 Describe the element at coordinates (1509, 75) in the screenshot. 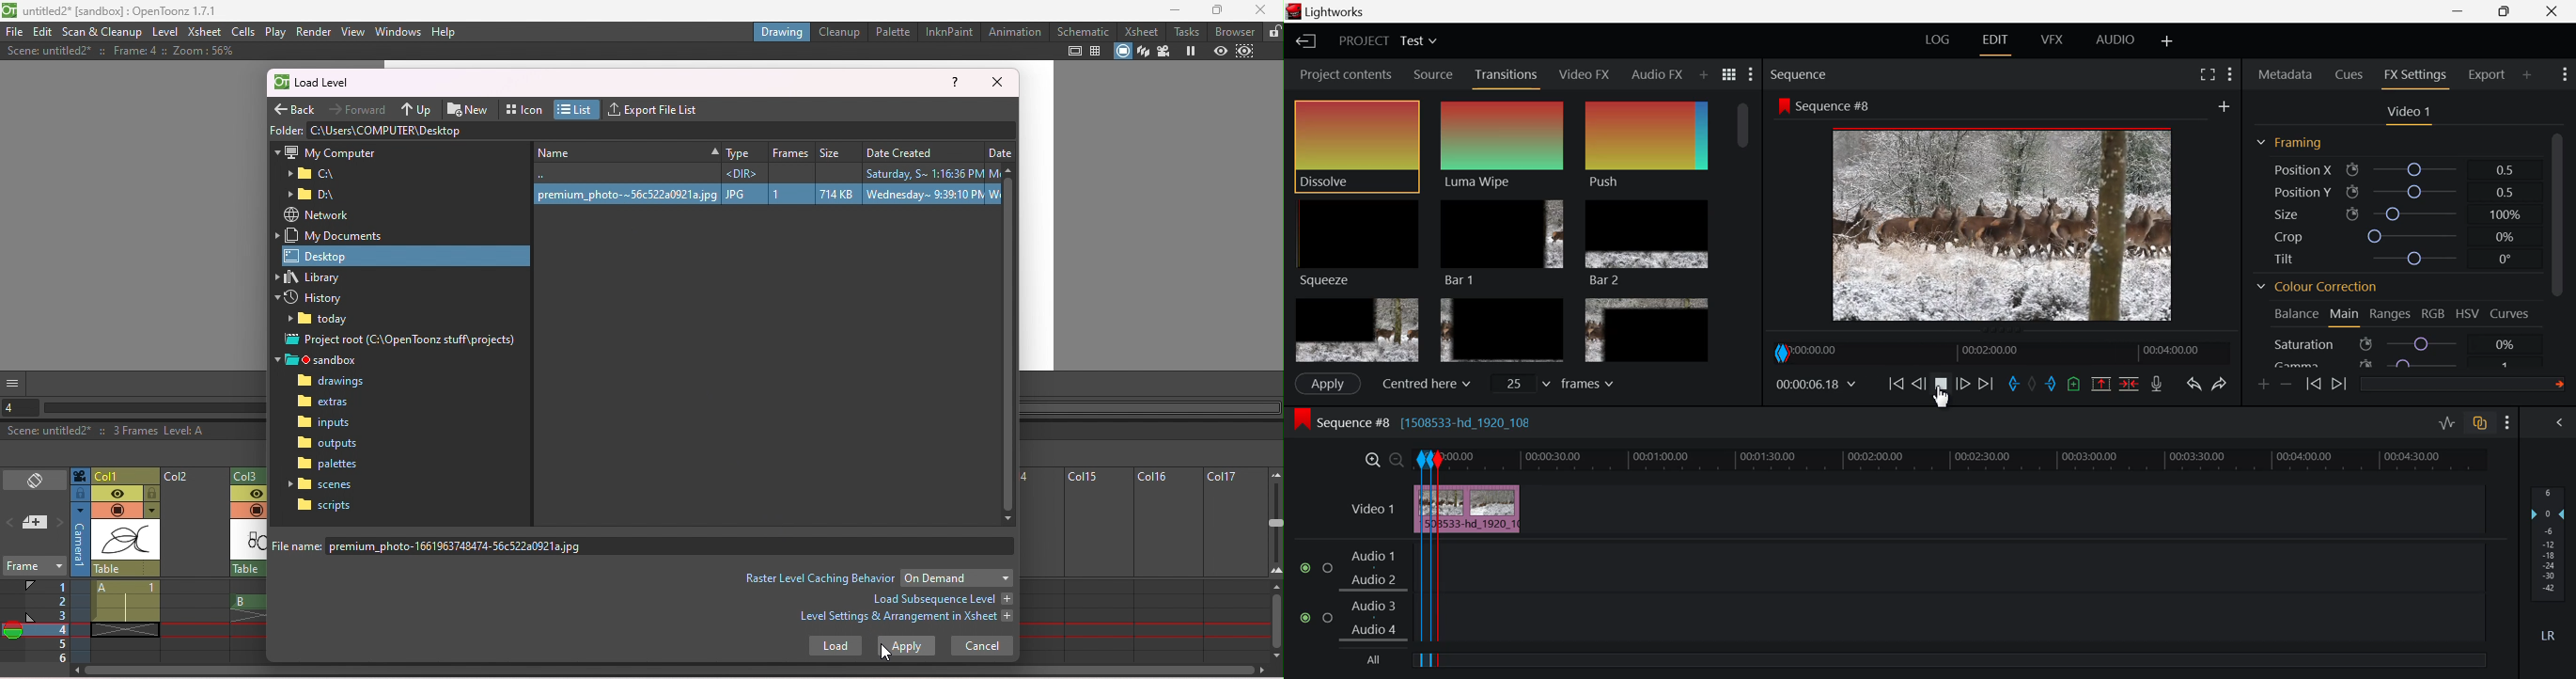

I see `Transitions Tab Open` at that location.